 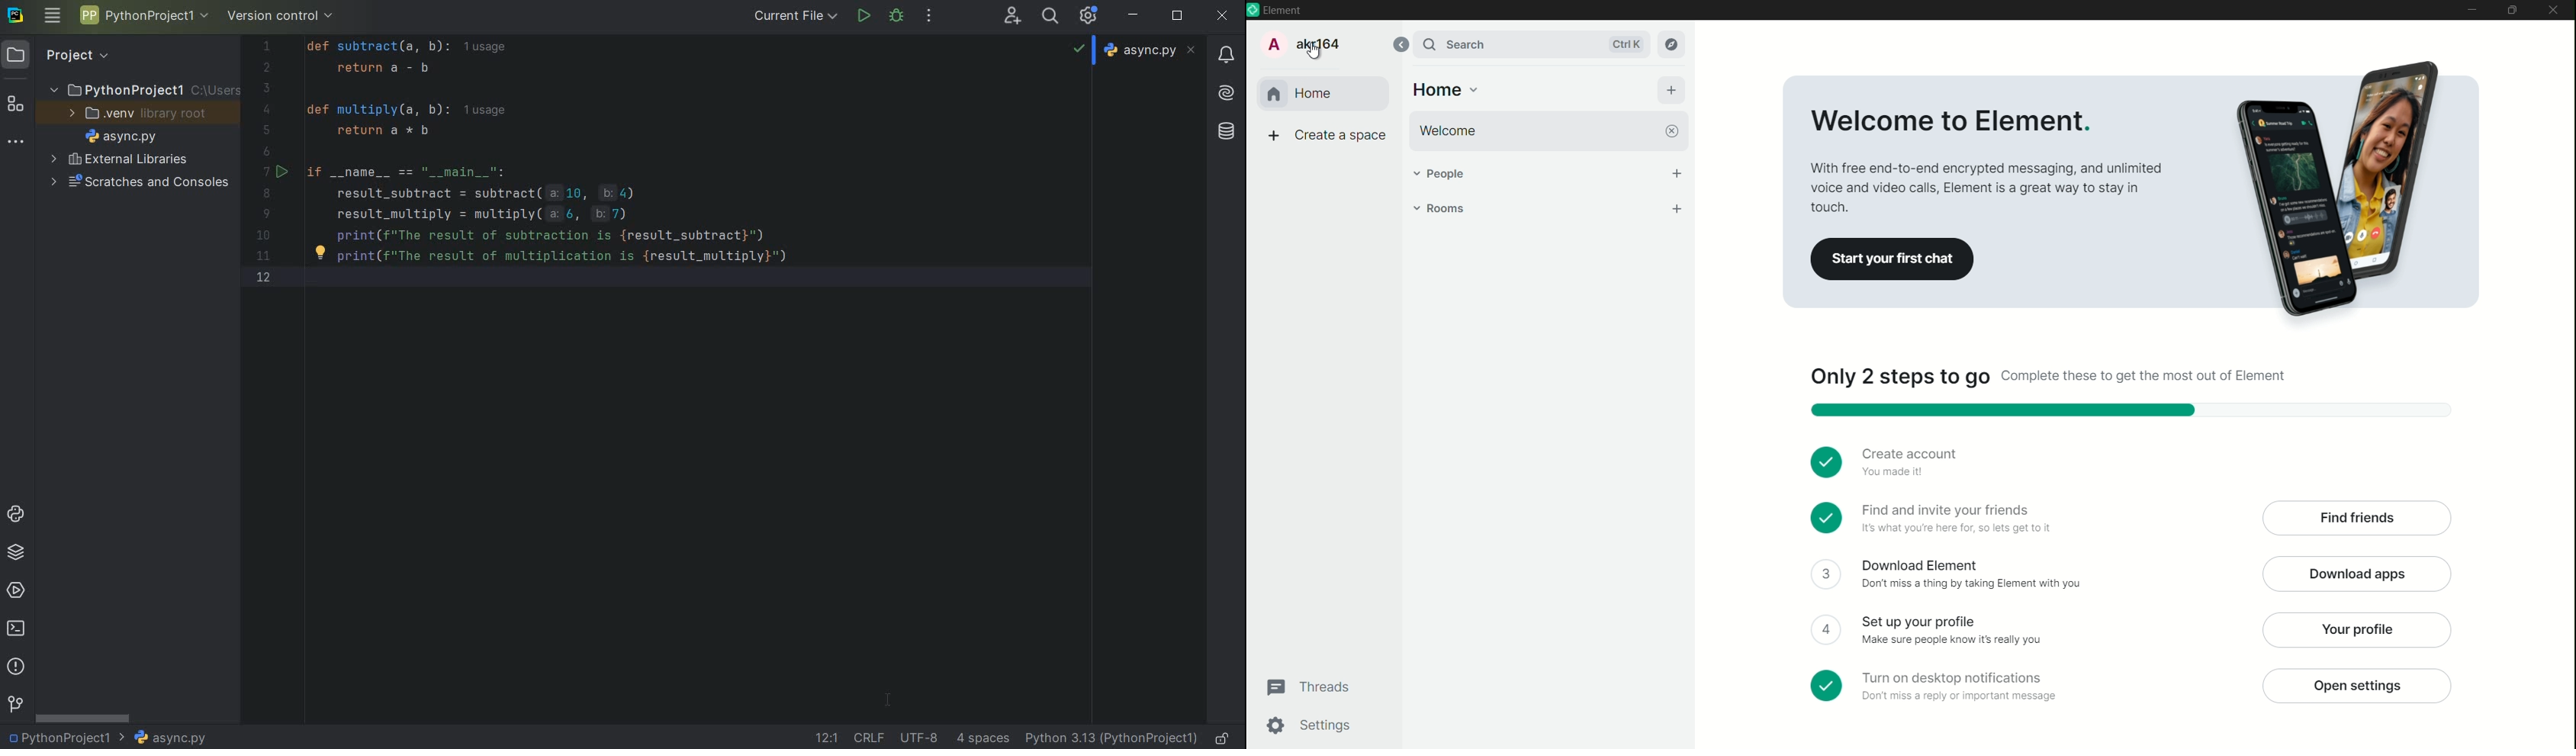 I want to click on Only two steps to go complete these to get the most out of element, so click(x=2050, y=377).